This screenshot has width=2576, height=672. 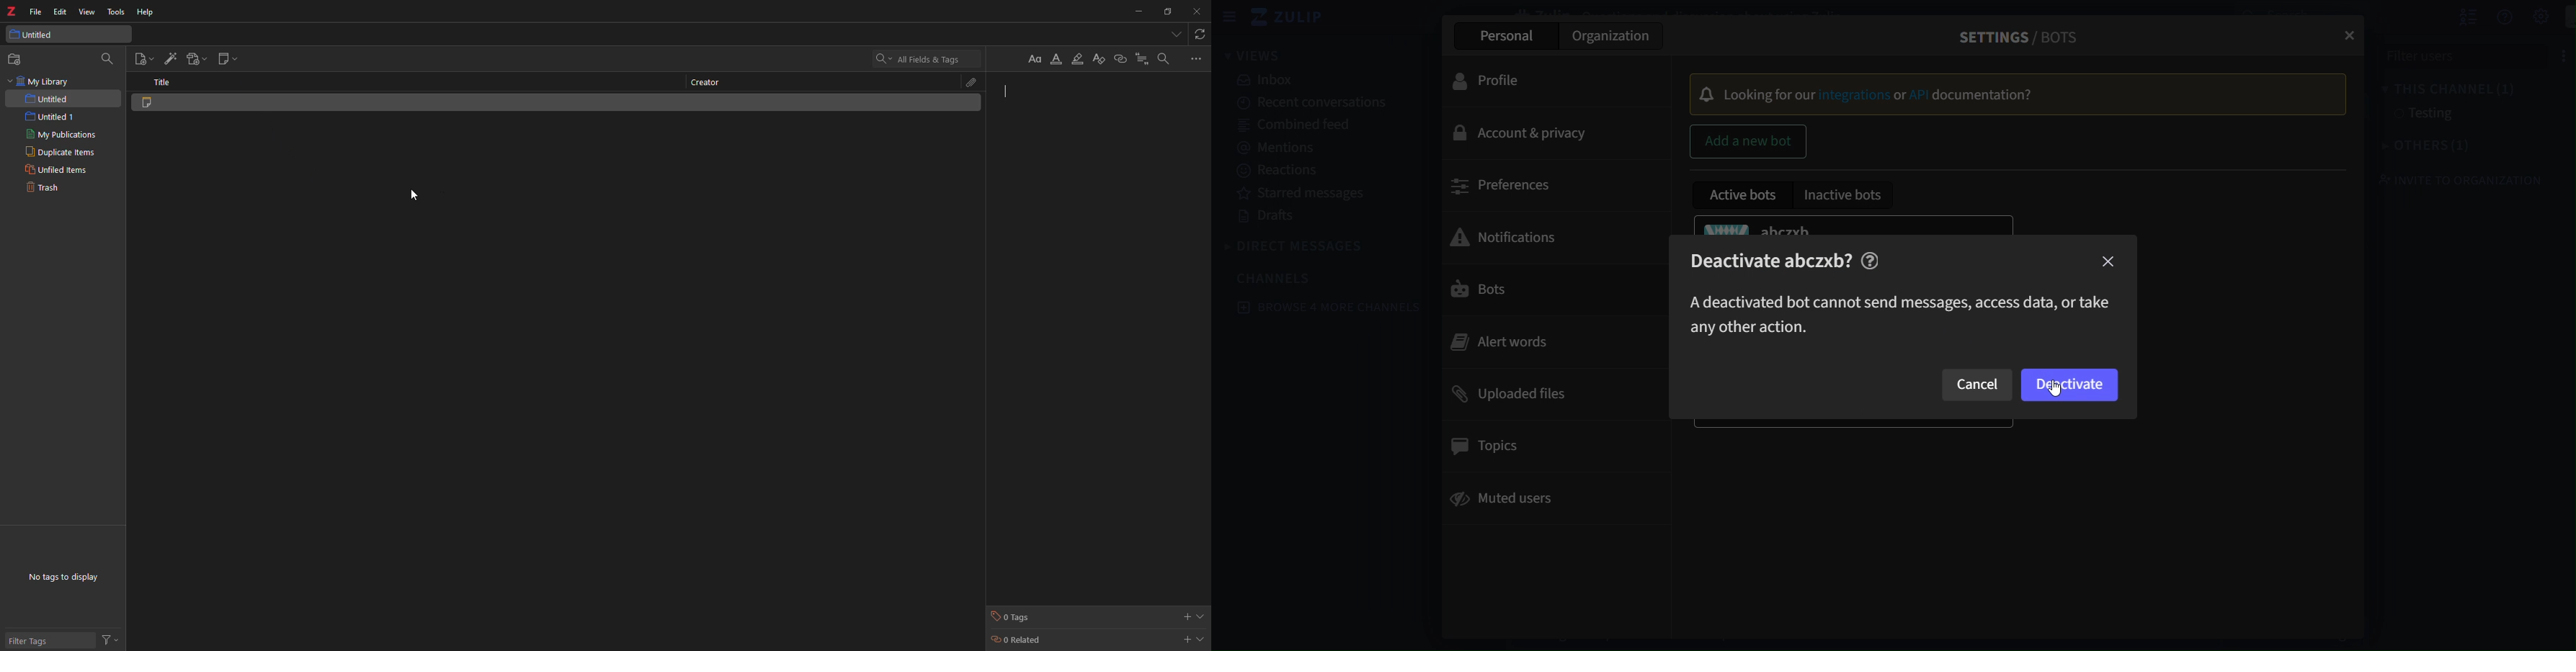 I want to click on this channel, so click(x=2441, y=89).